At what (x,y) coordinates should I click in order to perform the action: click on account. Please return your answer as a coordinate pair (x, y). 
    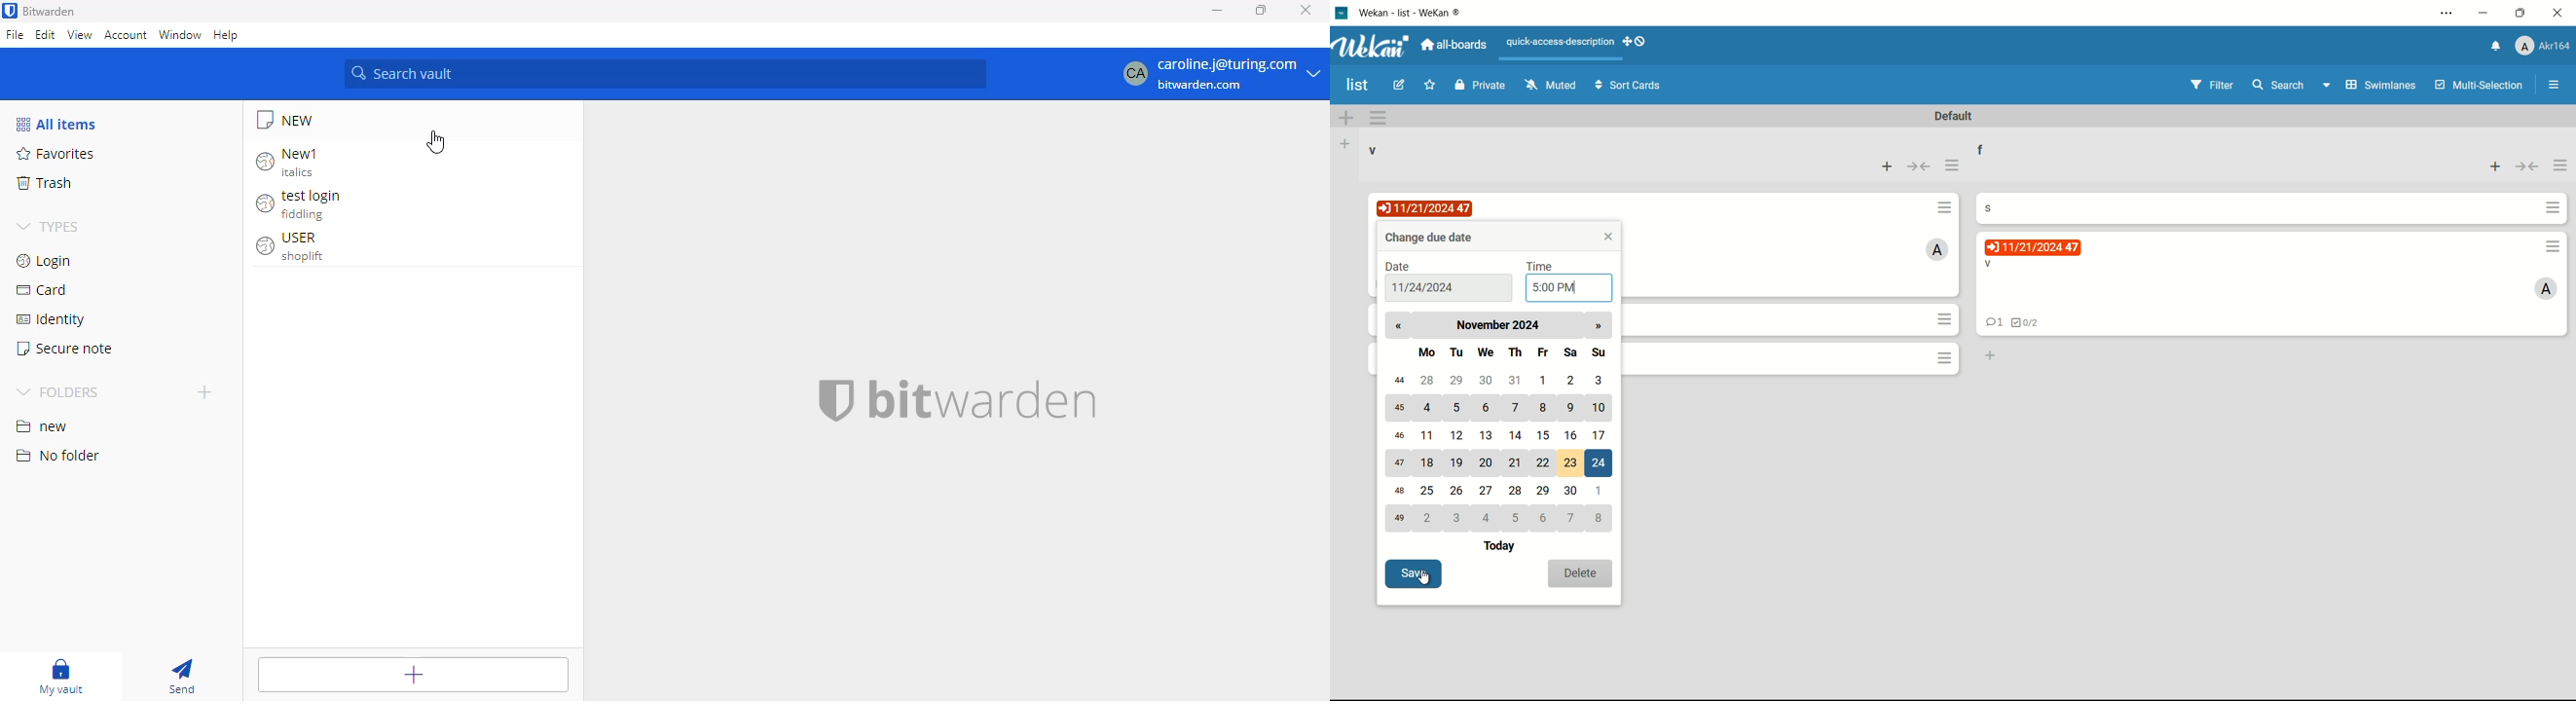
    Looking at the image, I should click on (127, 34).